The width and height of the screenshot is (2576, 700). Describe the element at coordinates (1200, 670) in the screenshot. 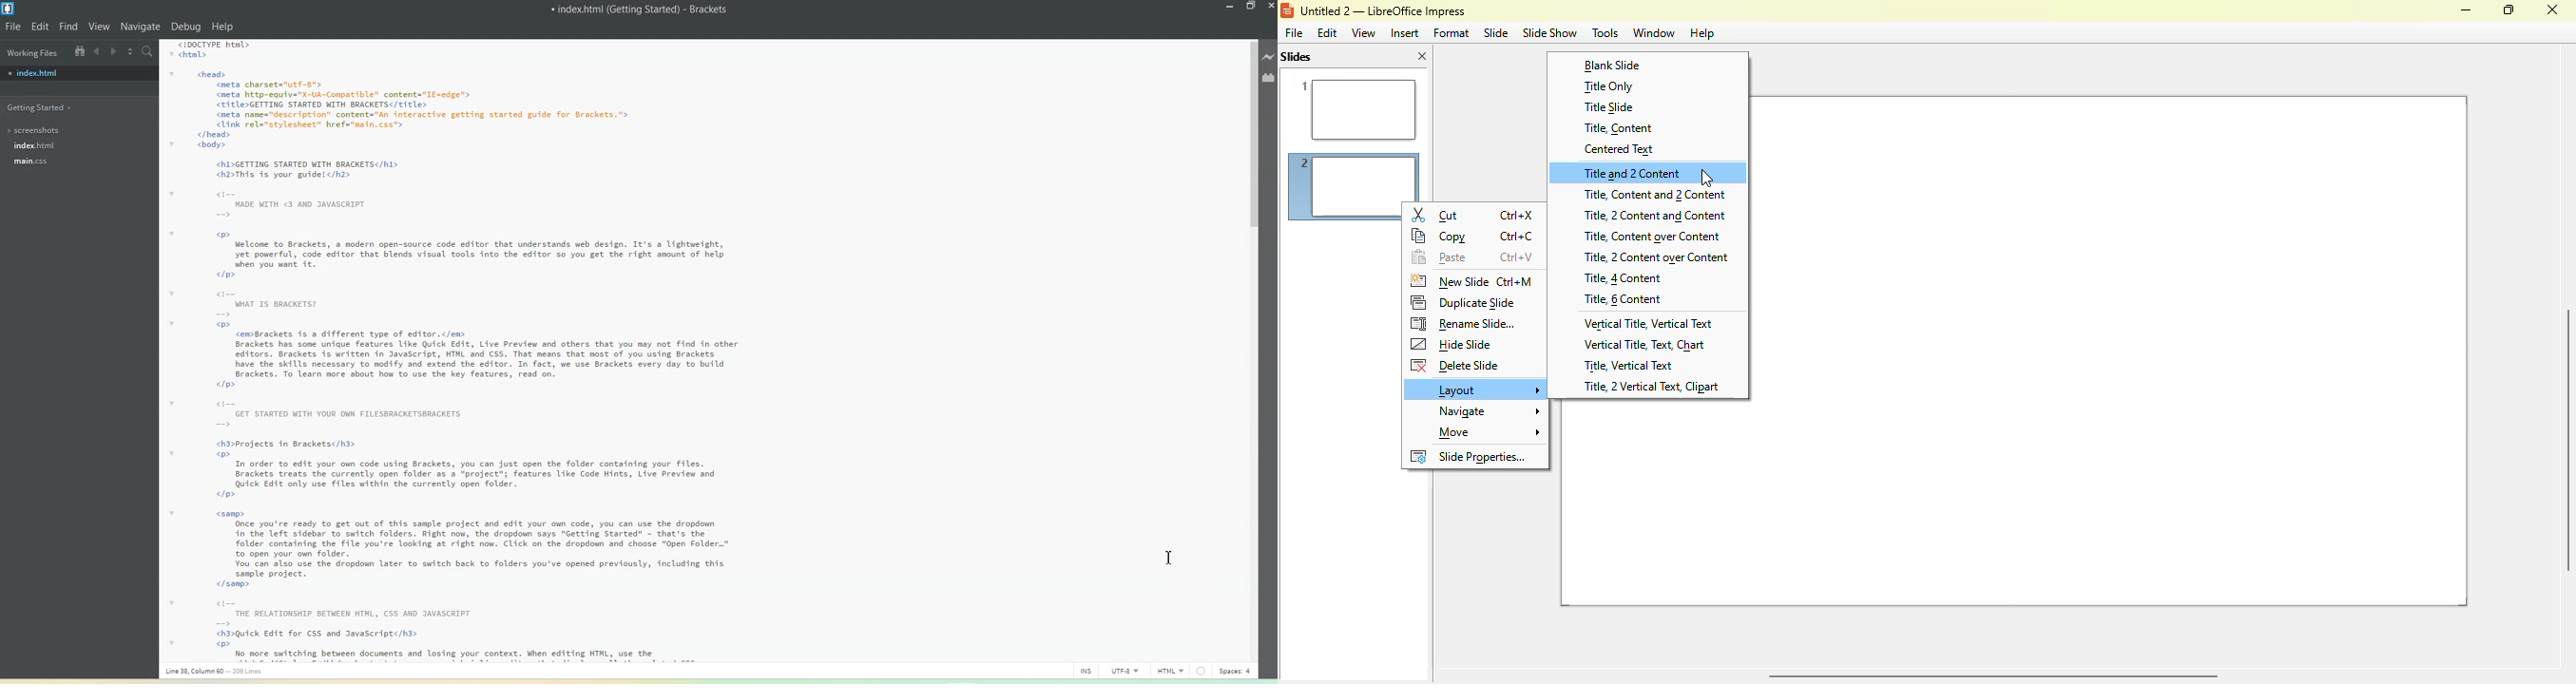

I see `Spaces` at that location.